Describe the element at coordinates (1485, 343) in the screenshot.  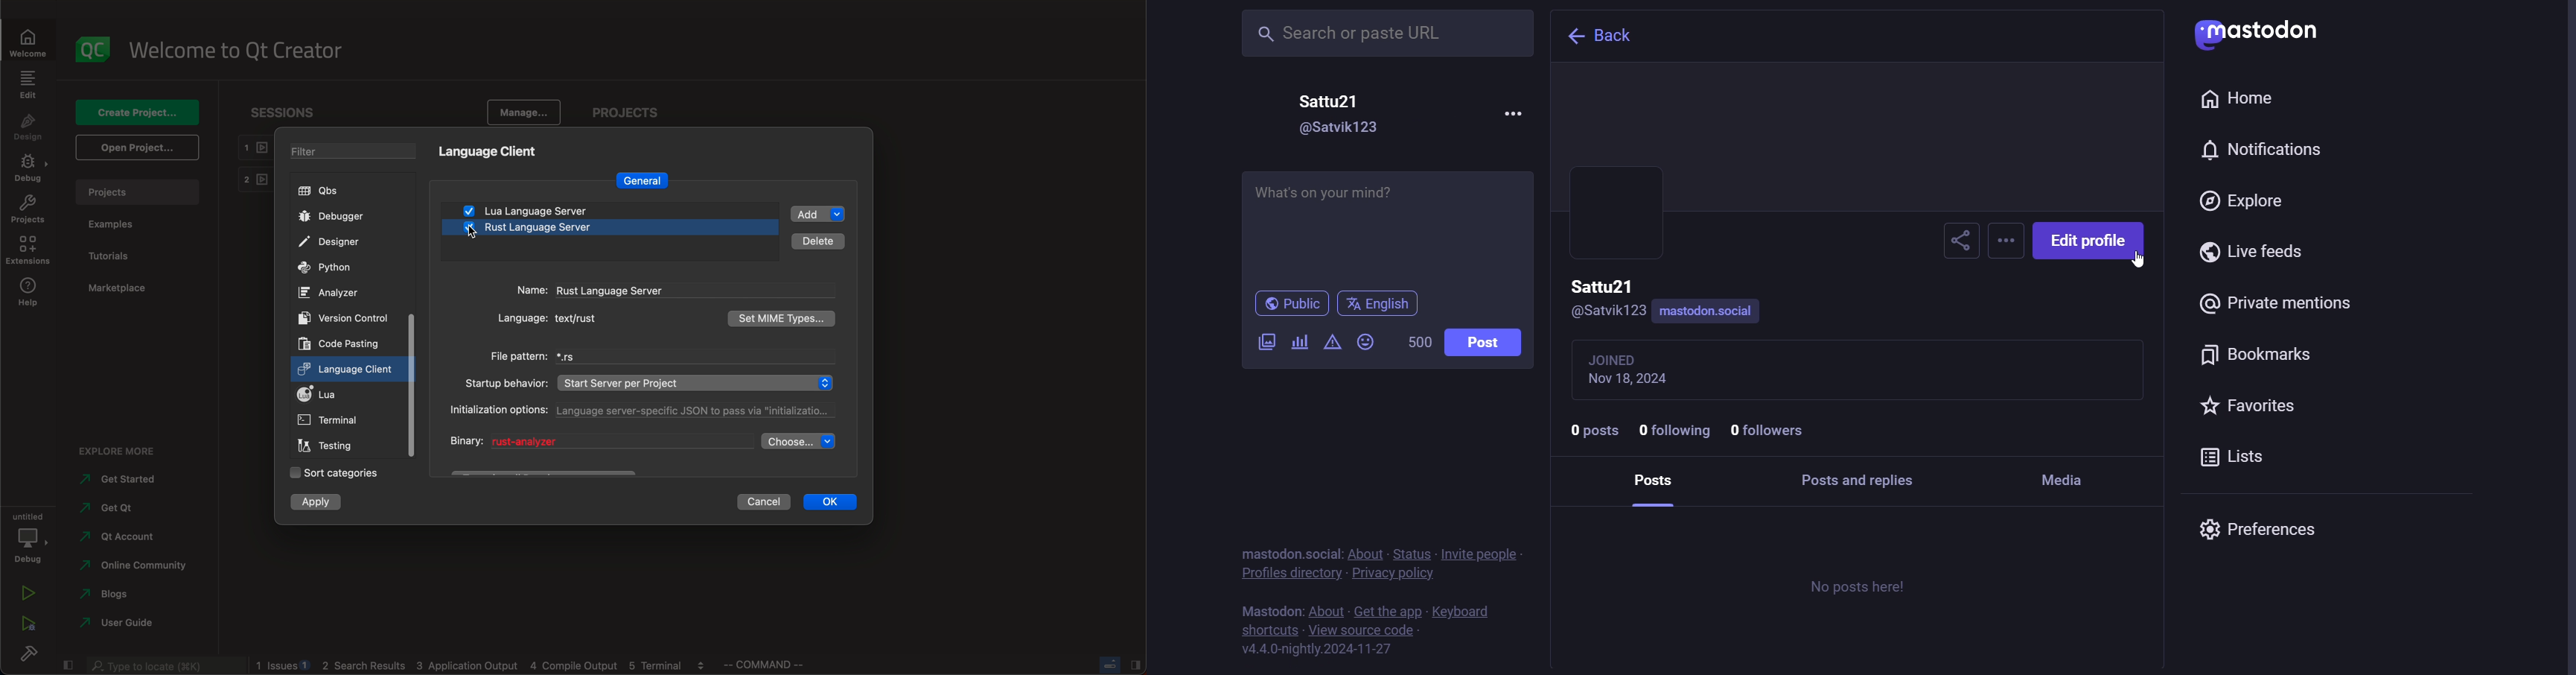
I see `post` at that location.